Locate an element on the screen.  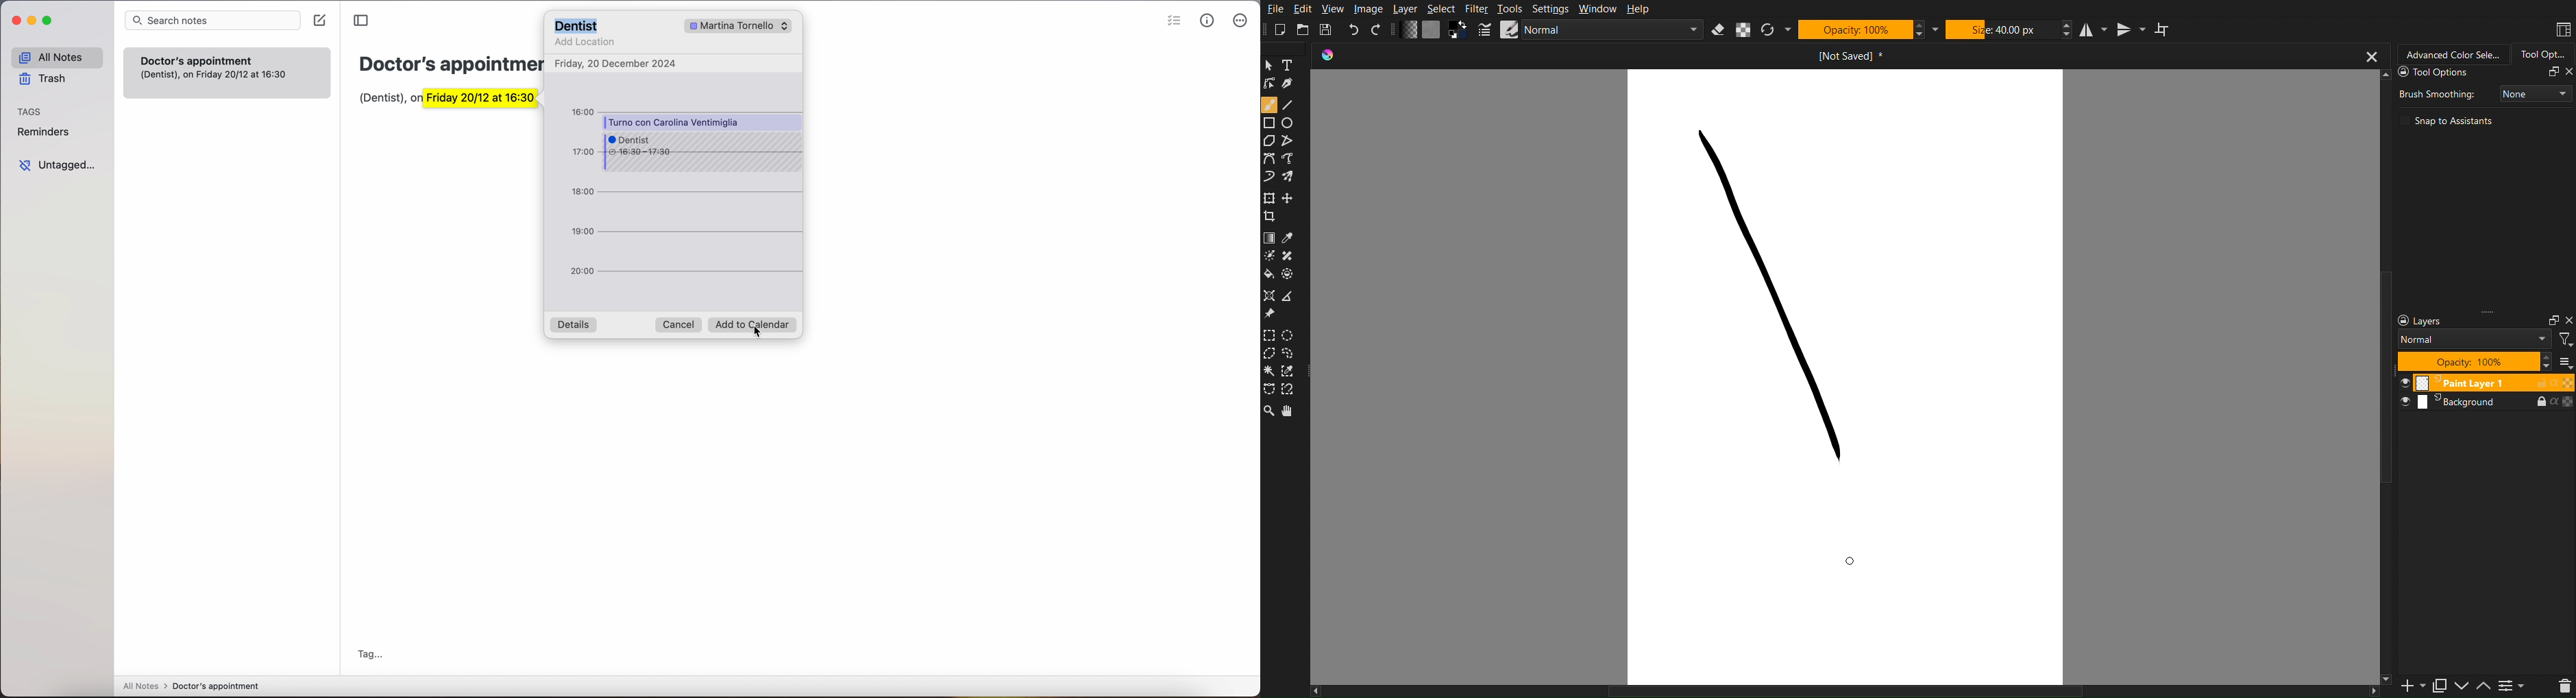
Friday, 20 December 2024 is located at coordinates (618, 64).